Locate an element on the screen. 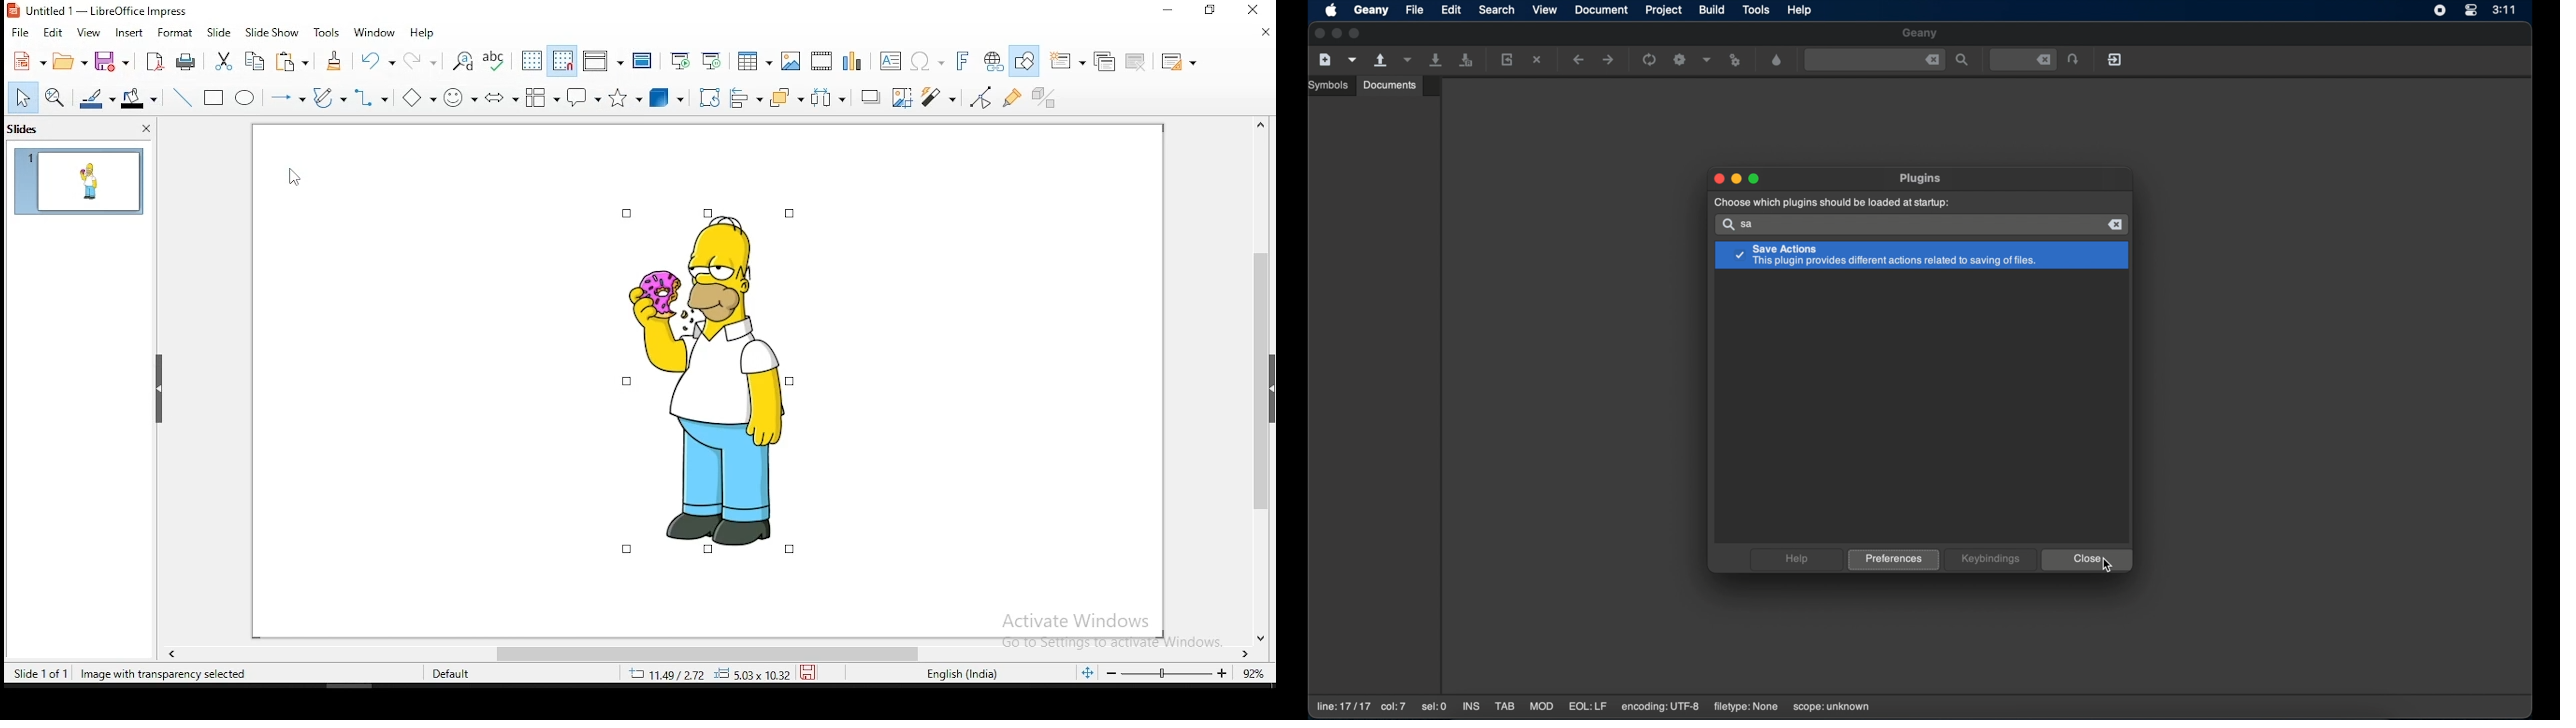 The width and height of the screenshot is (2576, 728). insert font work text is located at coordinates (963, 60).